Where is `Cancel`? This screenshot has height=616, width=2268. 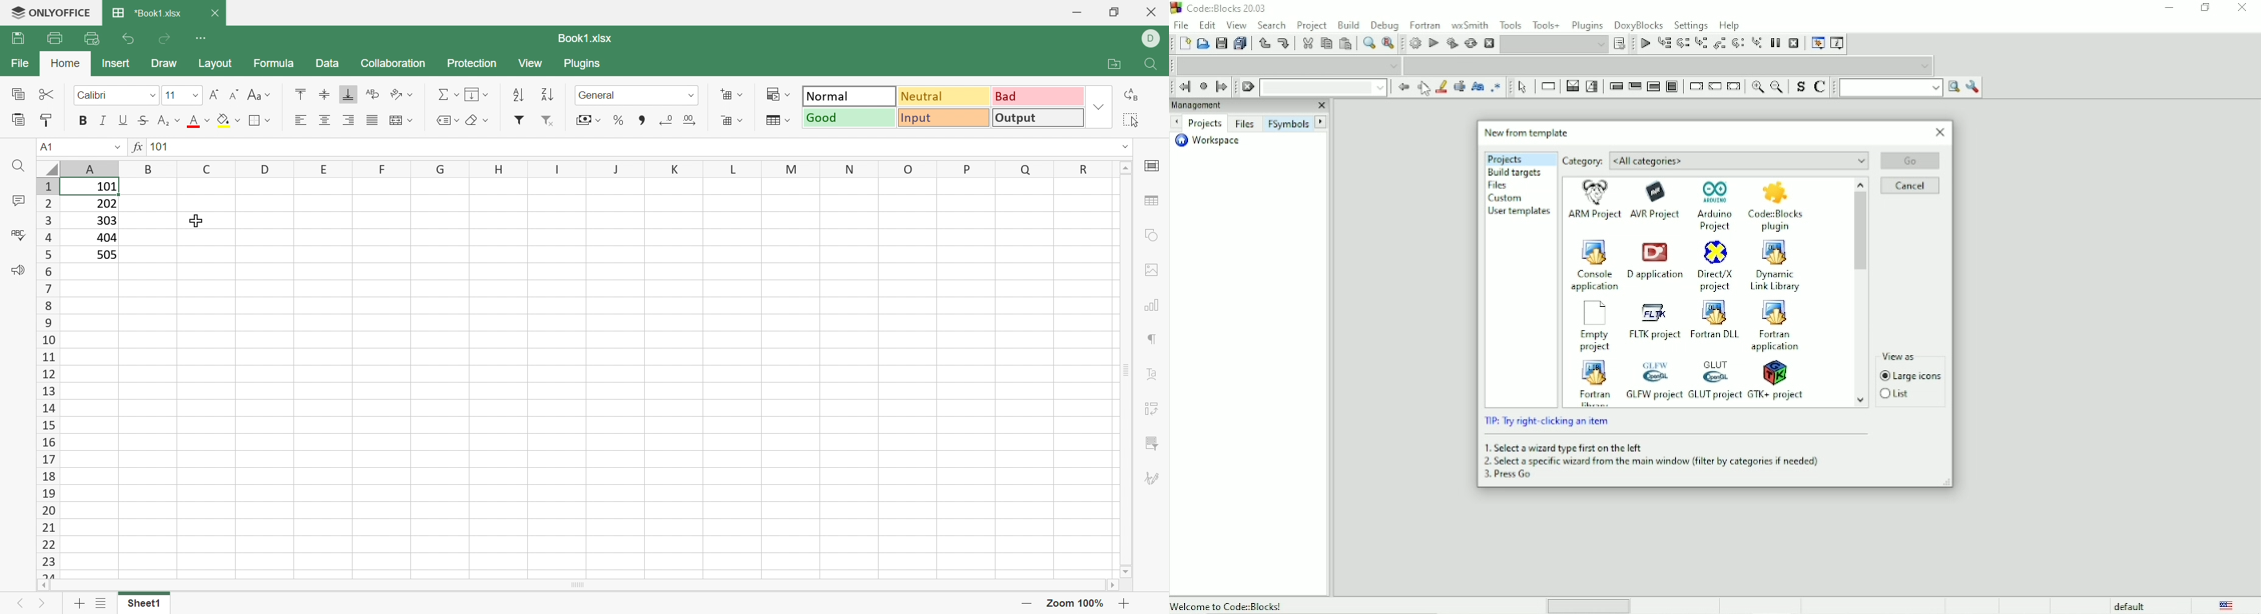 Cancel is located at coordinates (1910, 186).